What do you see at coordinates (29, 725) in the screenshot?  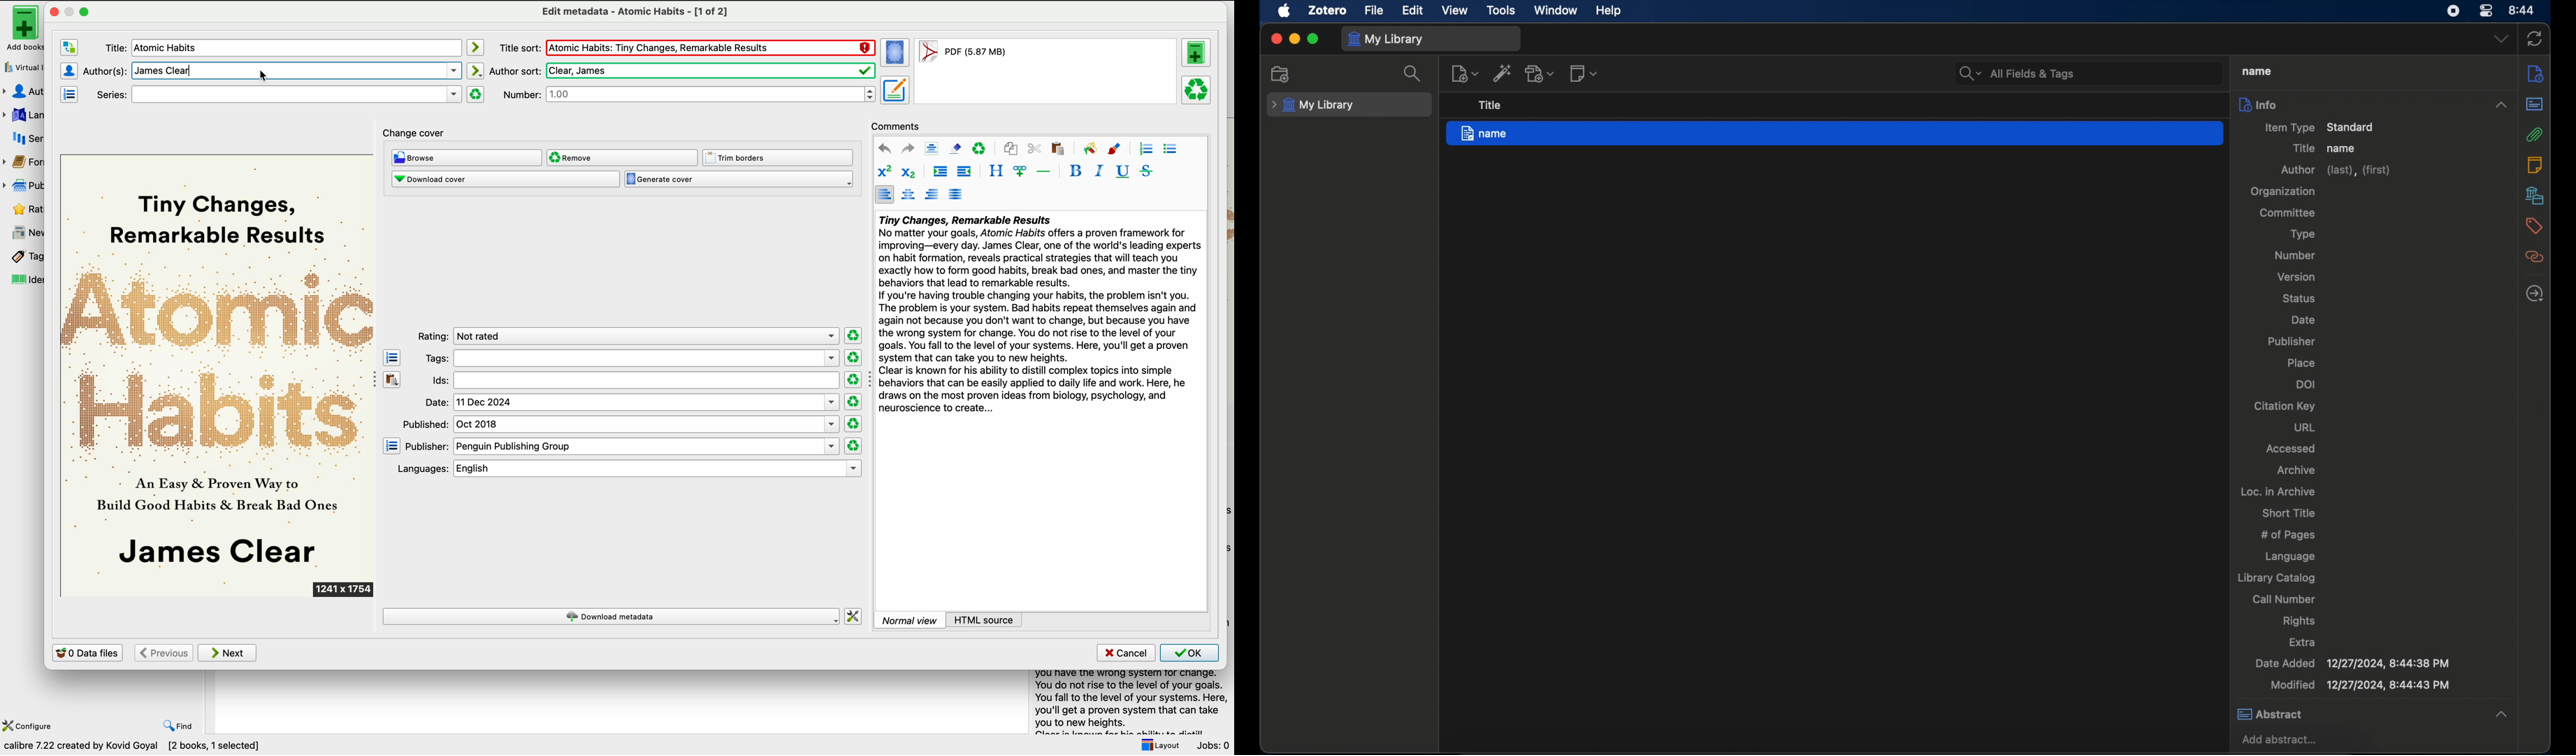 I see `configure` at bounding box center [29, 725].